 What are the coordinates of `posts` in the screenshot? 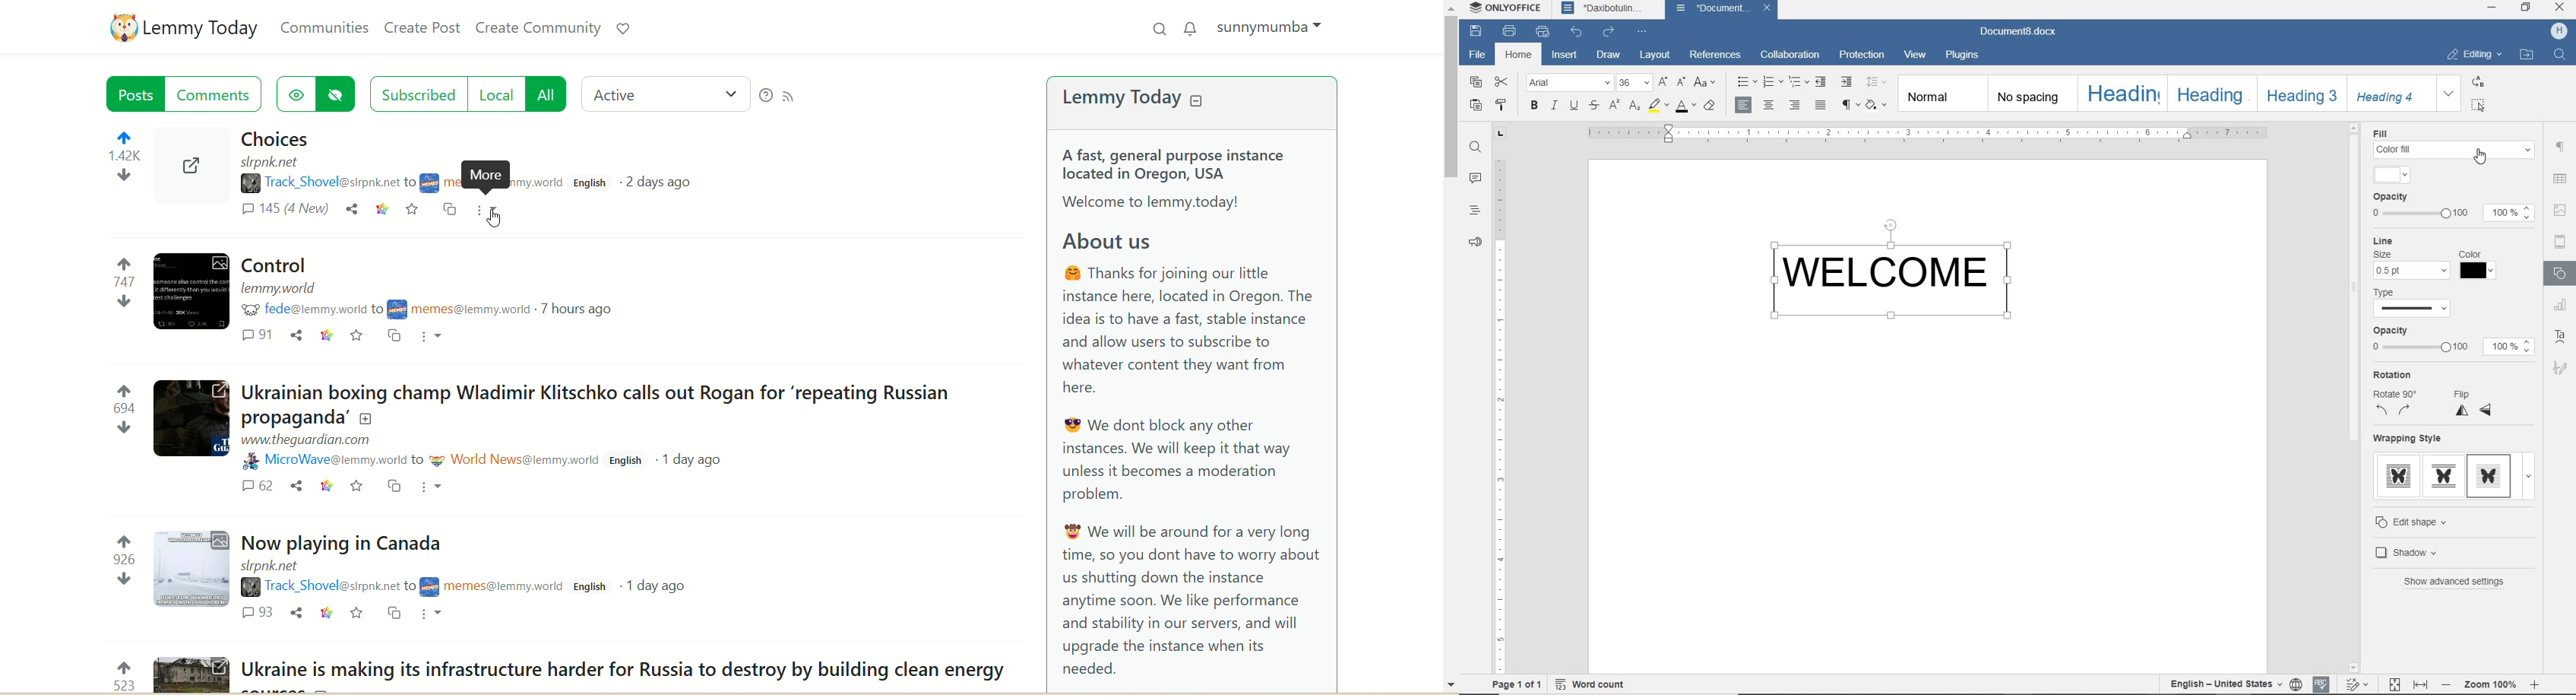 It's located at (135, 94).